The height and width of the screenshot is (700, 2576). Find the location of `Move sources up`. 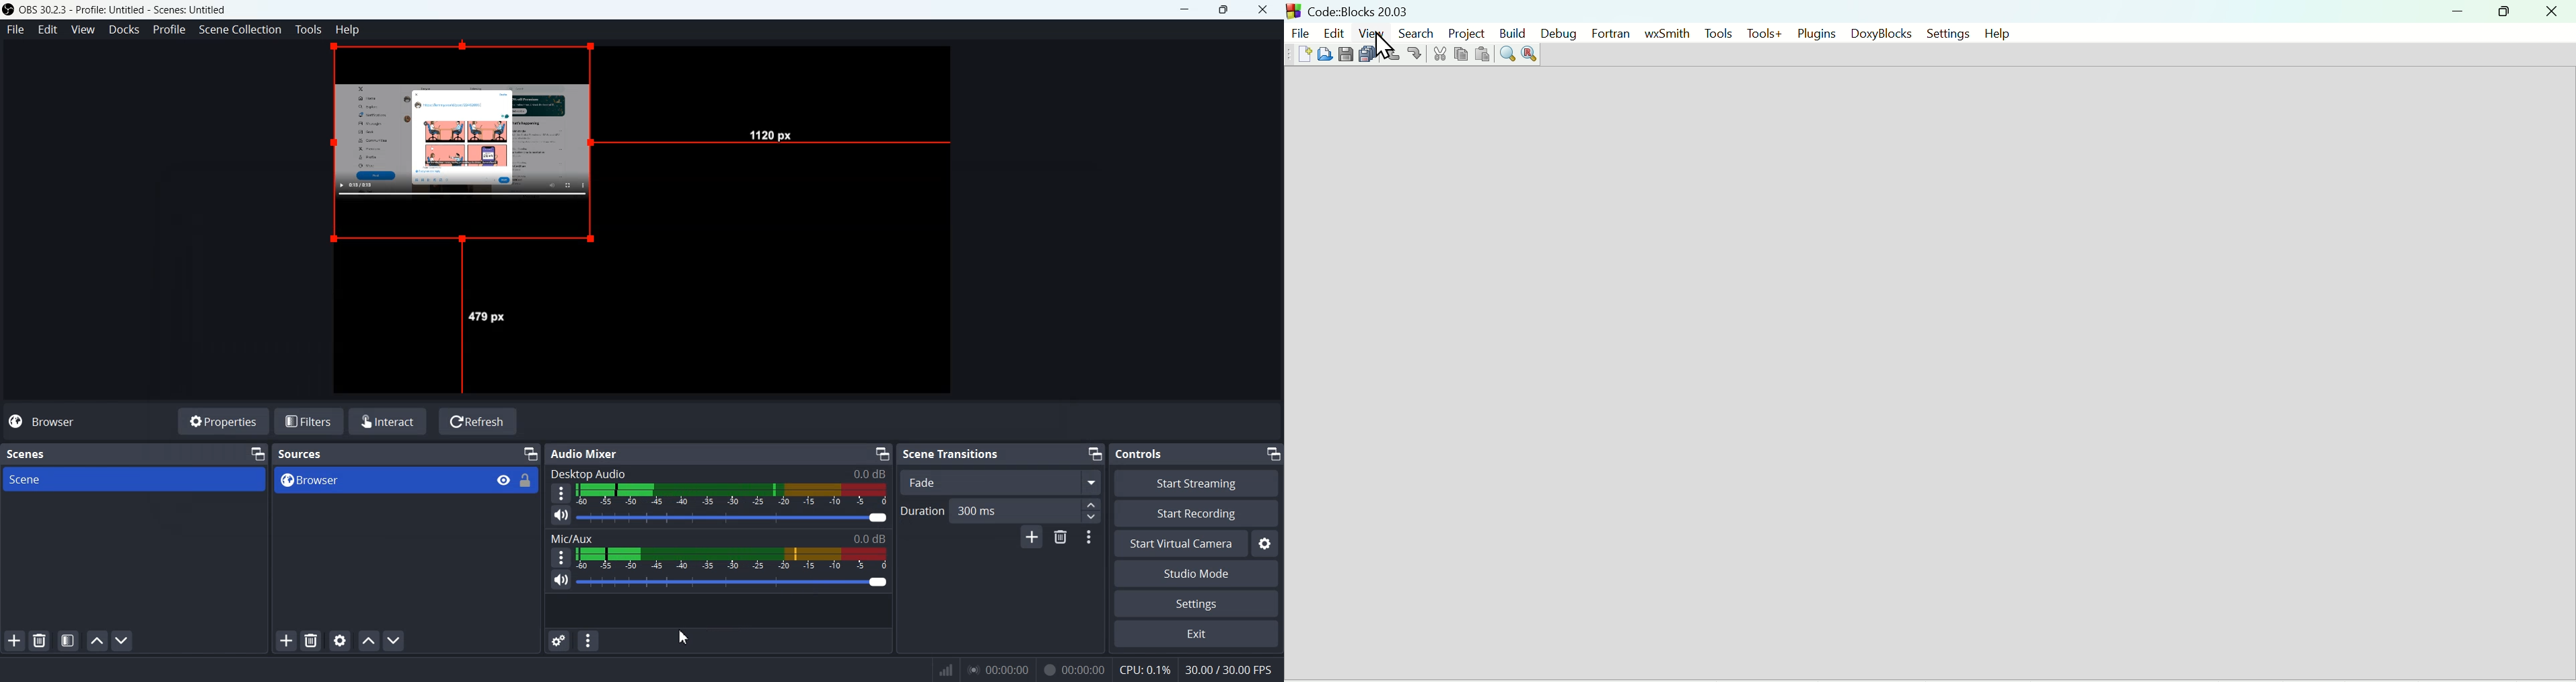

Move sources up is located at coordinates (369, 641).